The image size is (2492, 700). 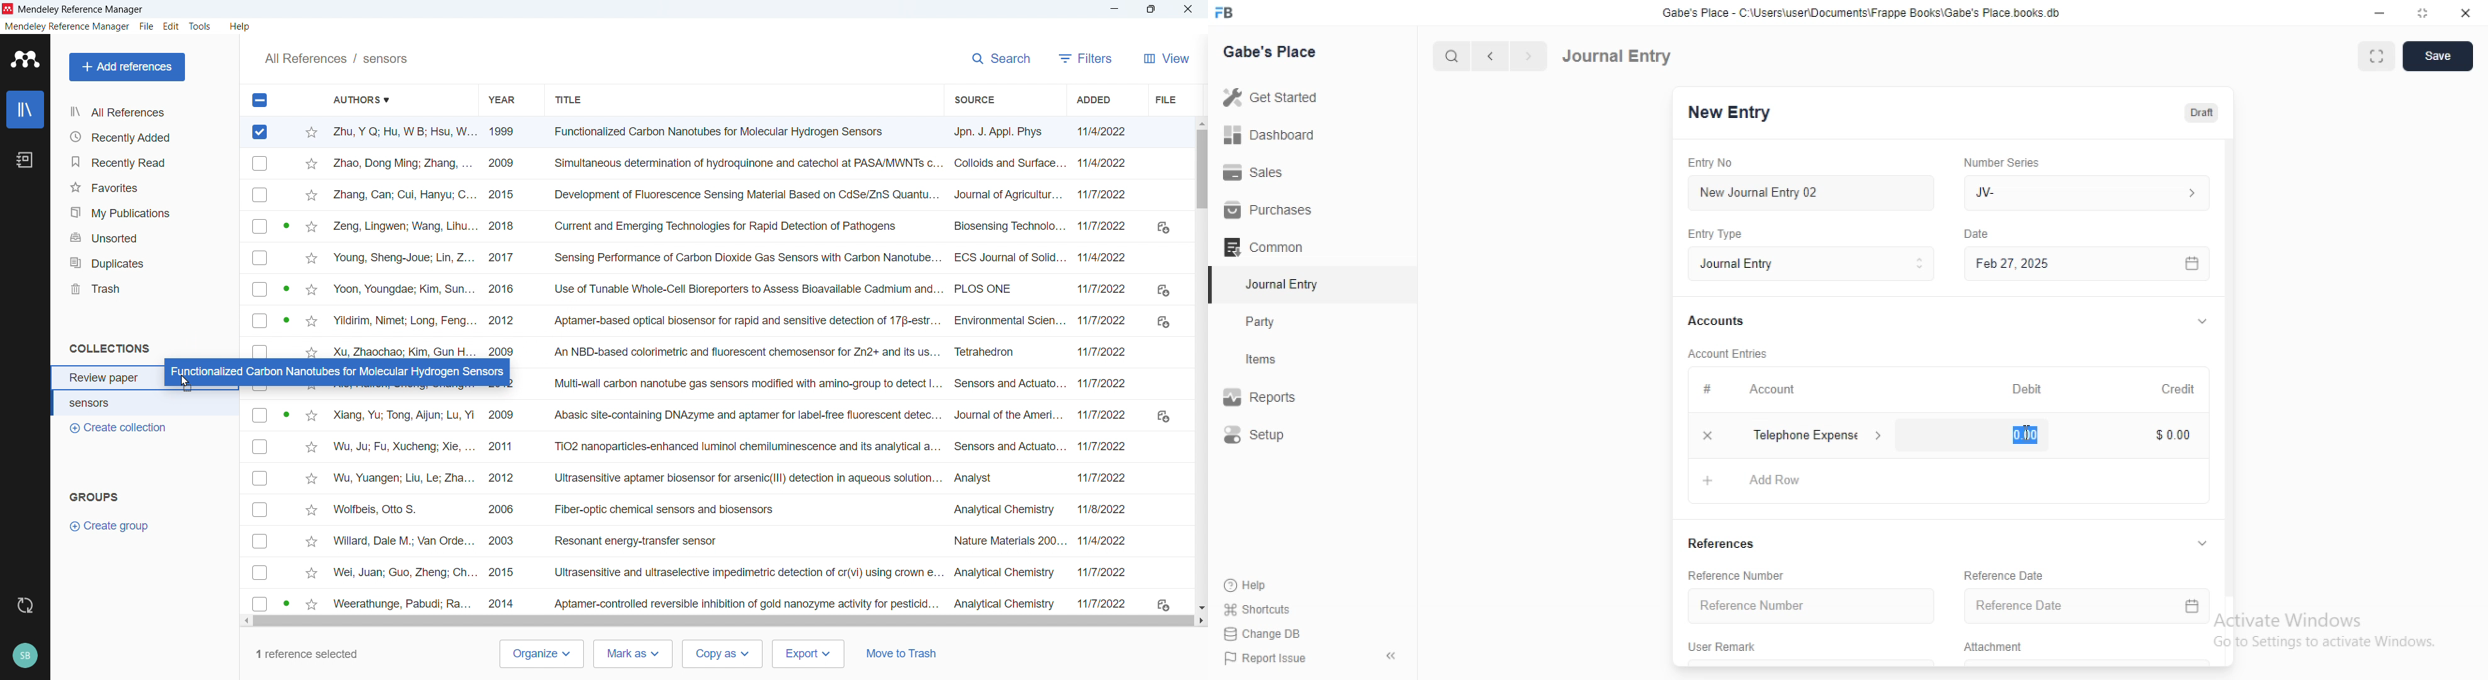 What do you see at coordinates (1708, 161) in the screenshot?
I see `Entry No` at bounding box center [1708, 161].